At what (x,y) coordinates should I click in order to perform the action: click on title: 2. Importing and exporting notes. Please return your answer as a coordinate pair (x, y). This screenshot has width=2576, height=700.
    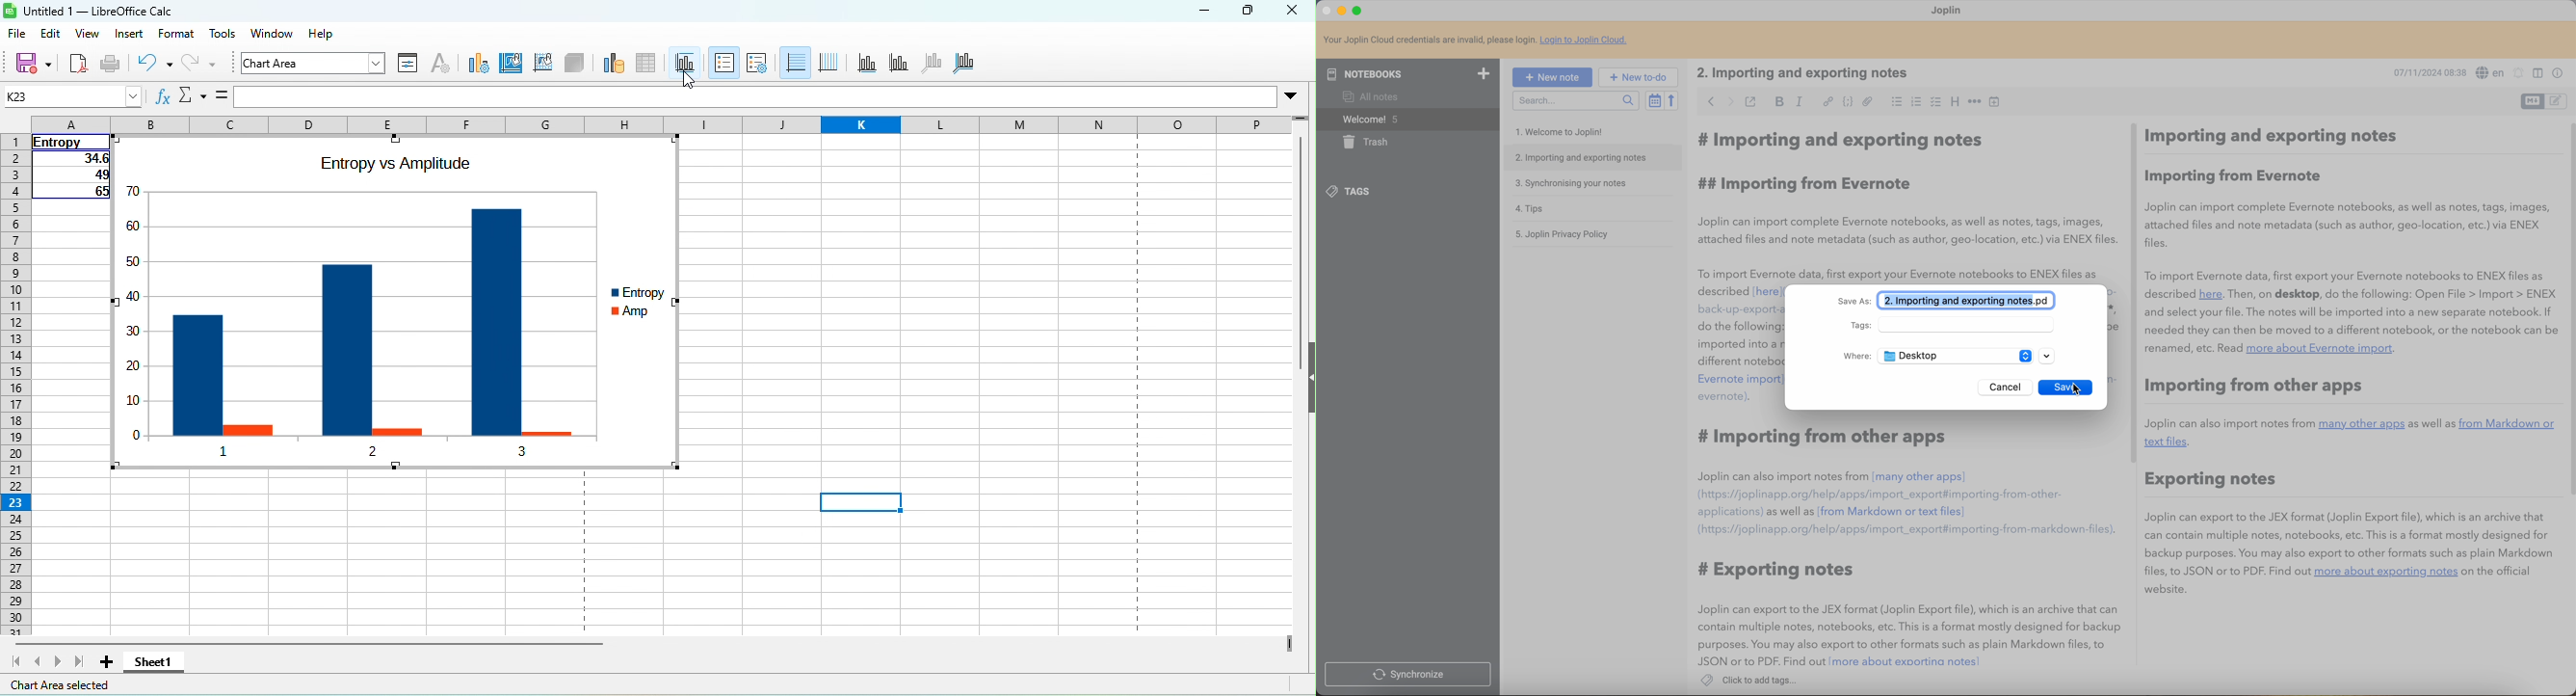
    Looking at the image, I should click on (1811, 73).